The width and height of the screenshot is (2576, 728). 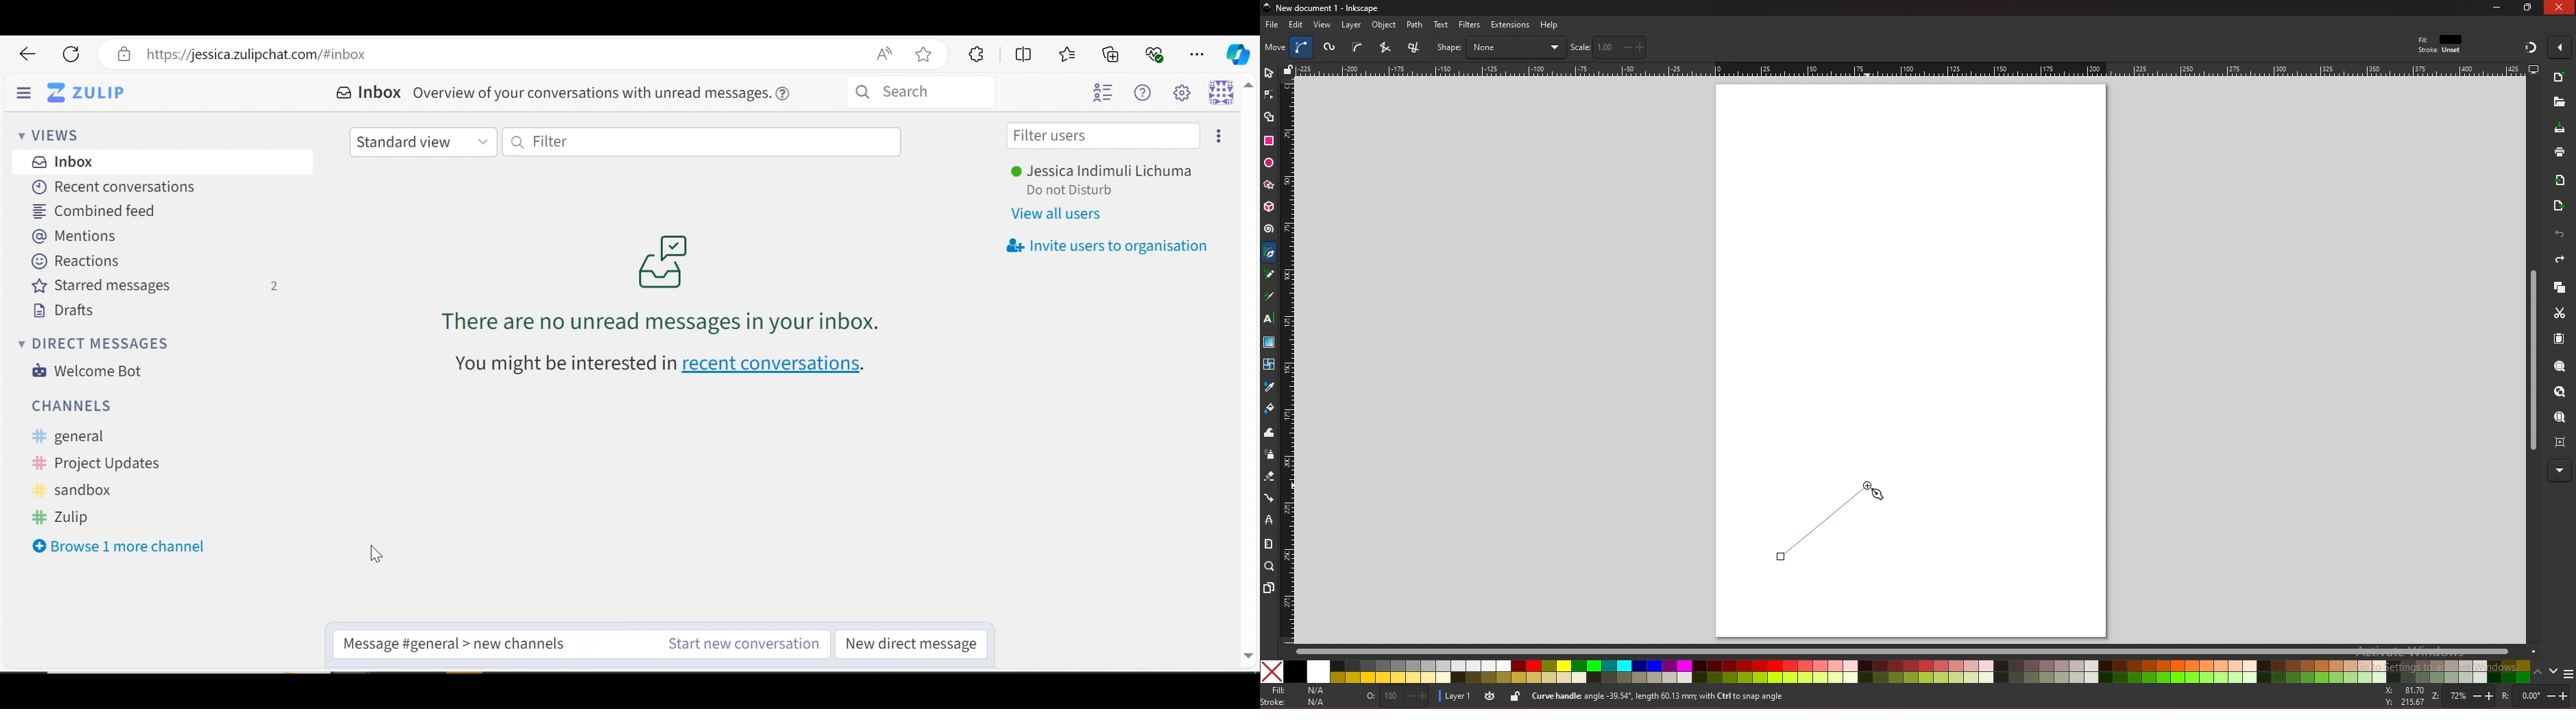 What do you see at coordinates (1287, 362) in the screenshot?
I see `vertical rule` at bounding box center [1287, 362].